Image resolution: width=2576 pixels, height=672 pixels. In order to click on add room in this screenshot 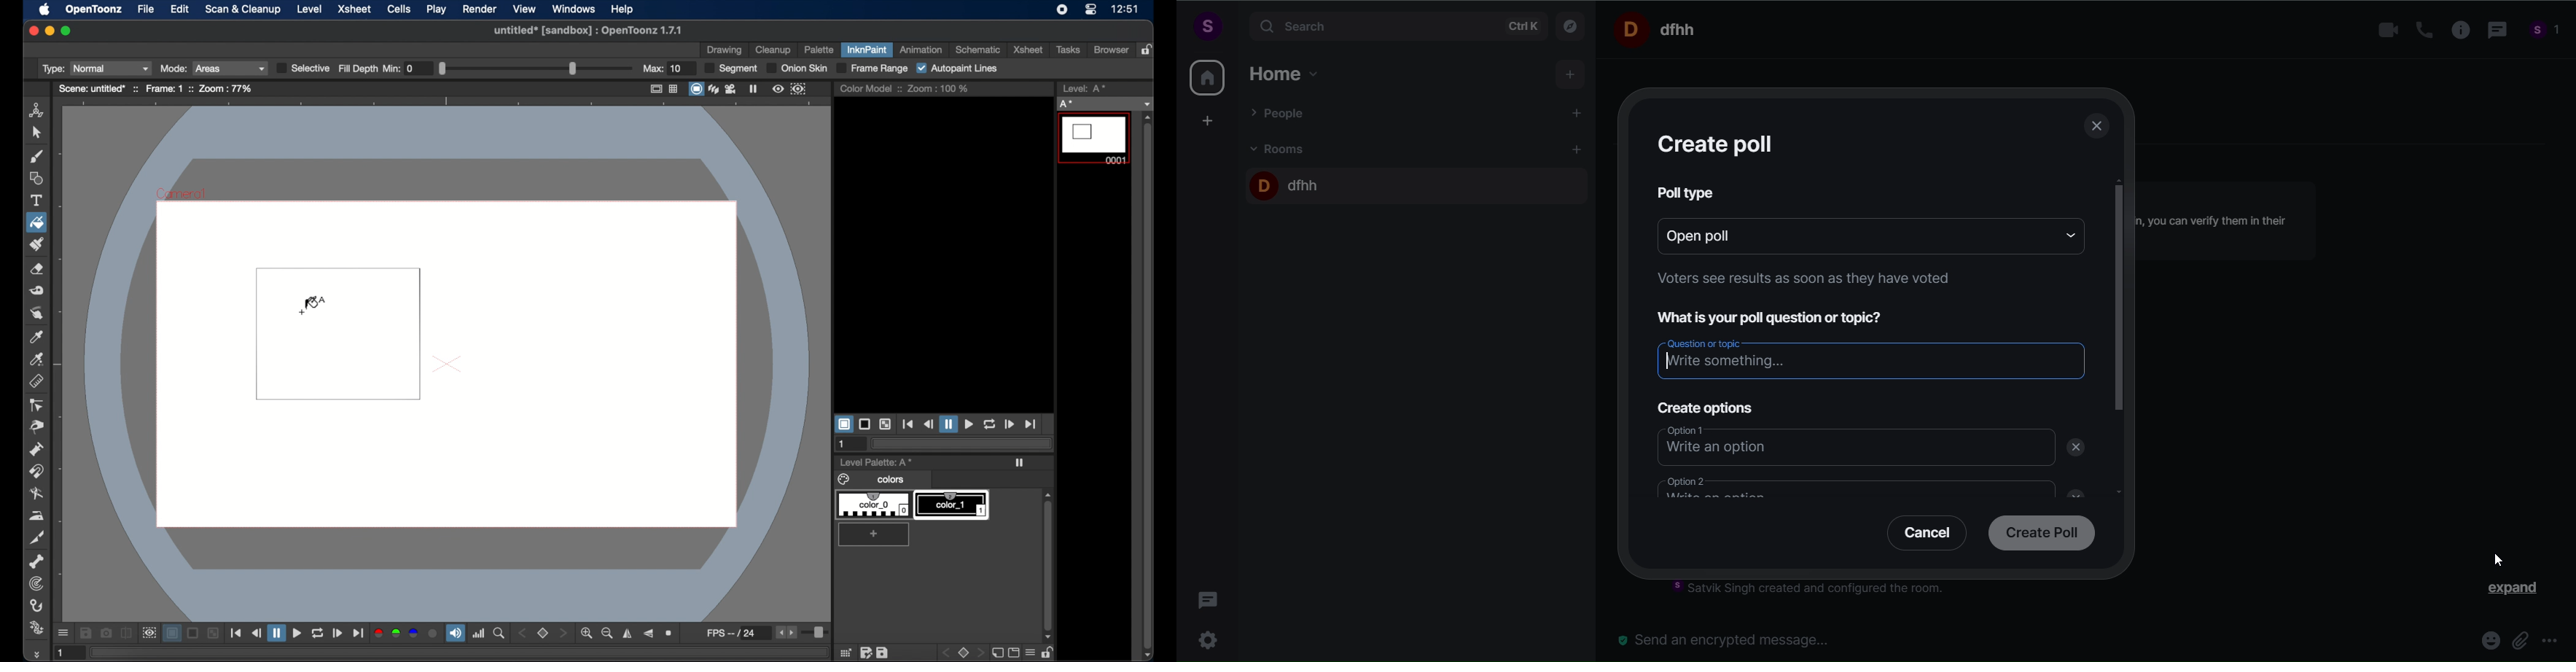, I will do `click(1579, 149)`.